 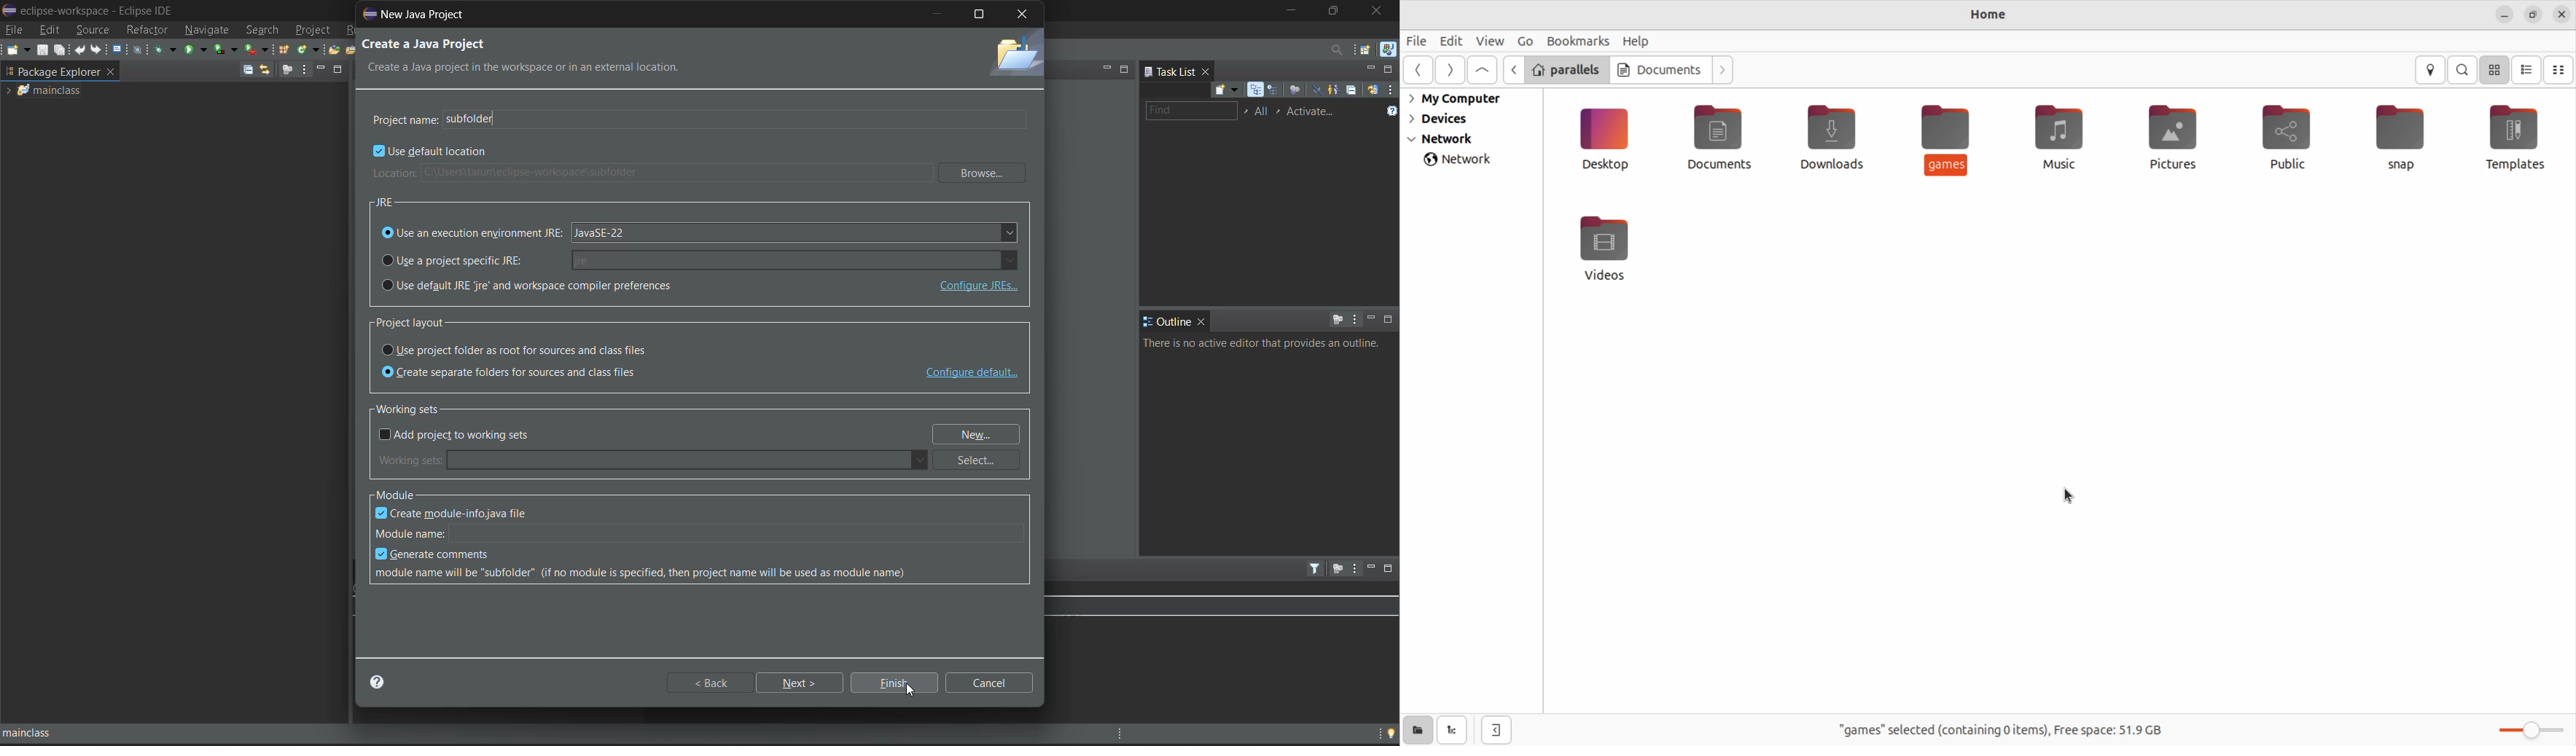 What do you see at coordinates (652, 460) in the screenshot?
I see `working sets` at bounding box center [652, 460].